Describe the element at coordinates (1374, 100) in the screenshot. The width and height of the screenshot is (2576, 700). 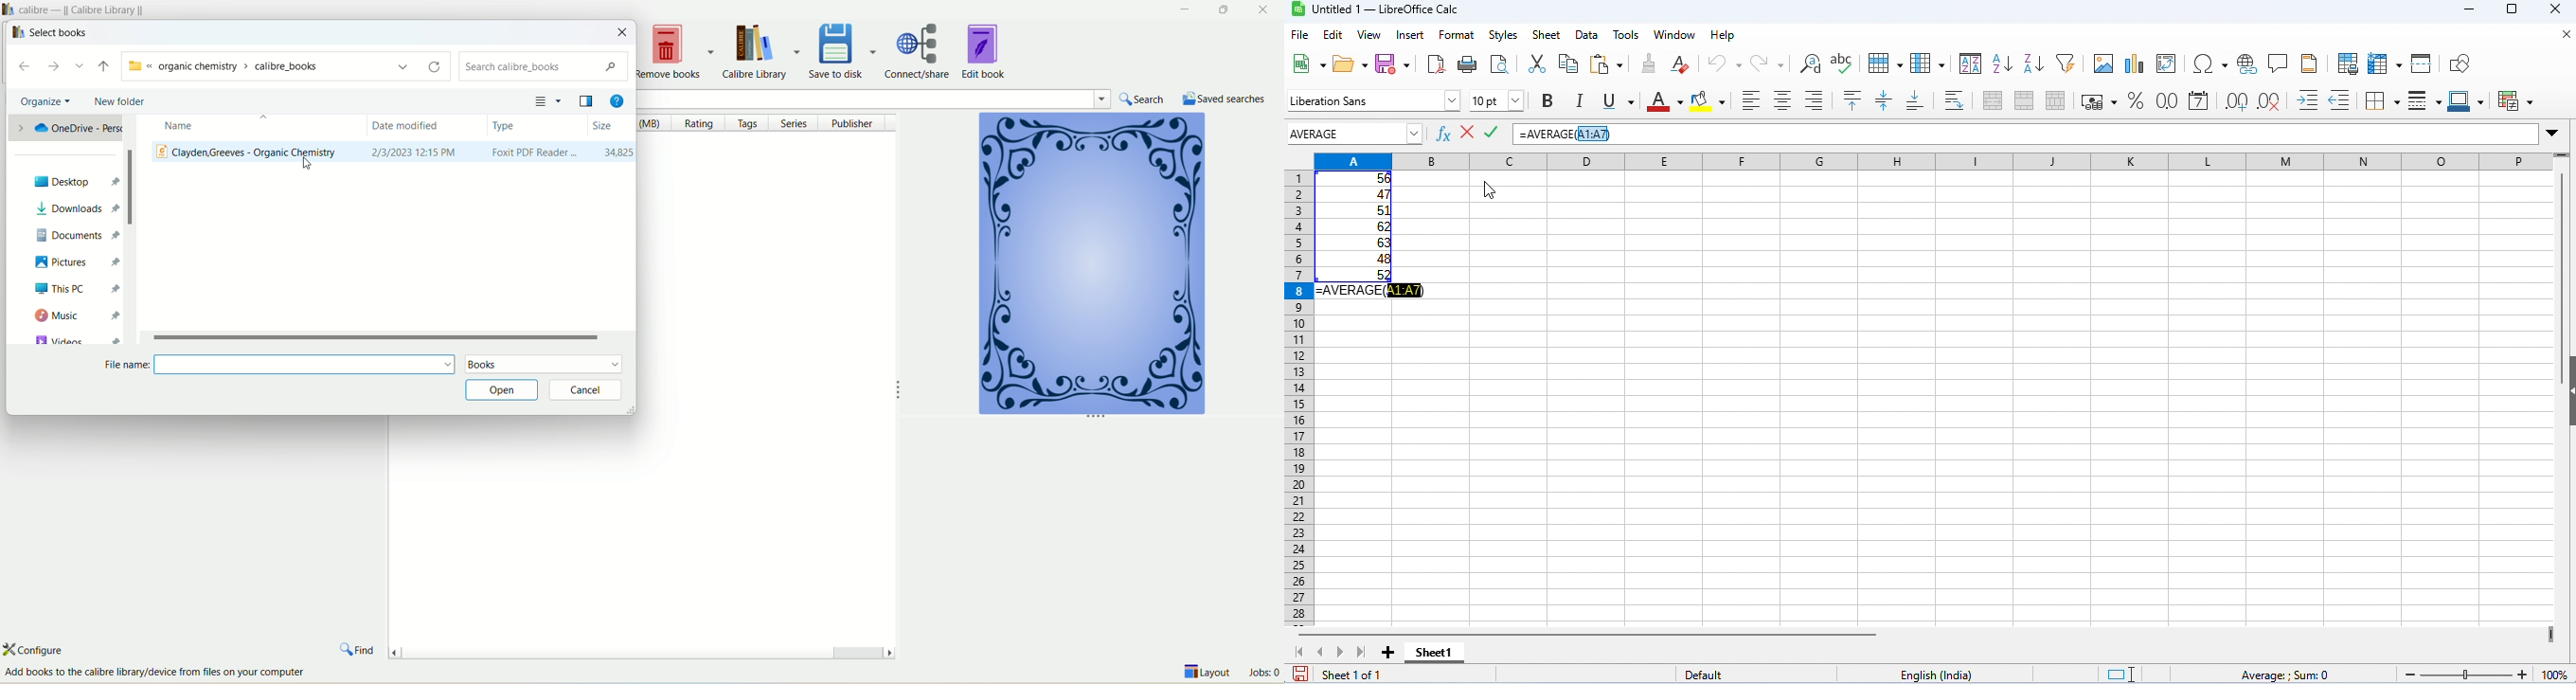
I see `font style` at that location.